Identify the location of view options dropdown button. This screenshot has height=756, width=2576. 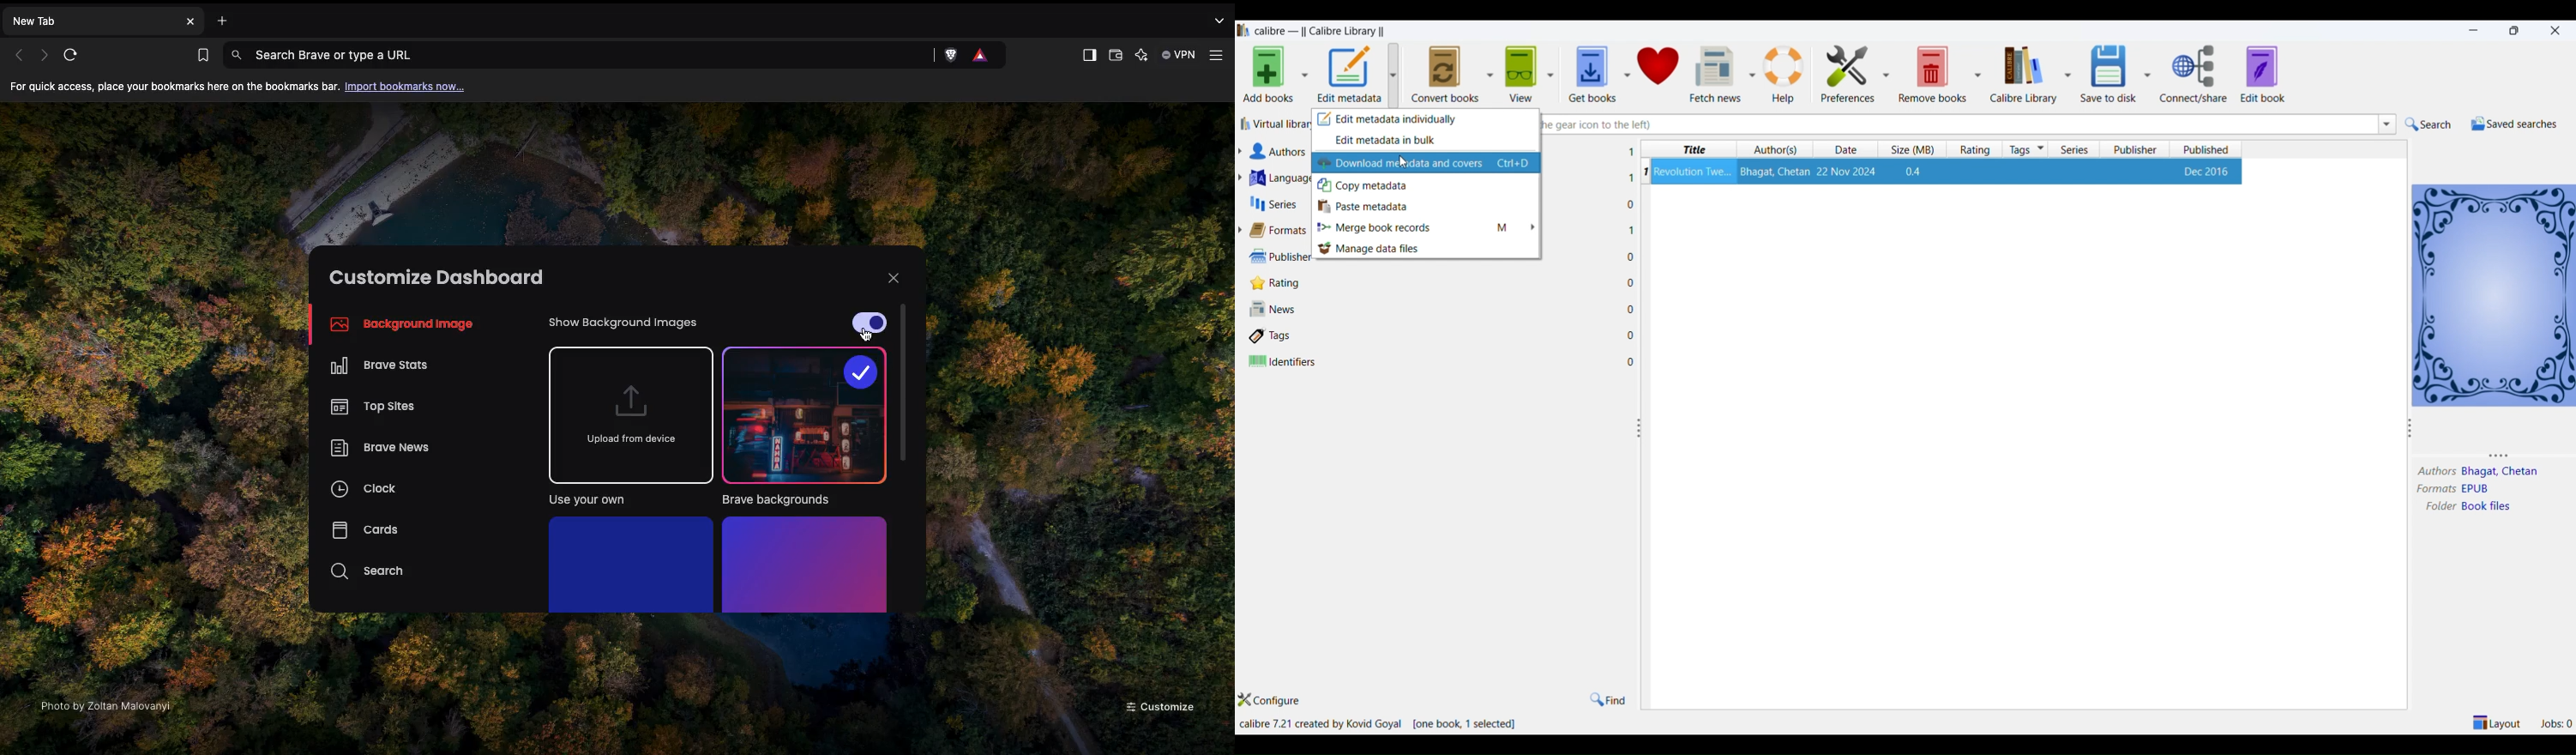
(1549, 69).